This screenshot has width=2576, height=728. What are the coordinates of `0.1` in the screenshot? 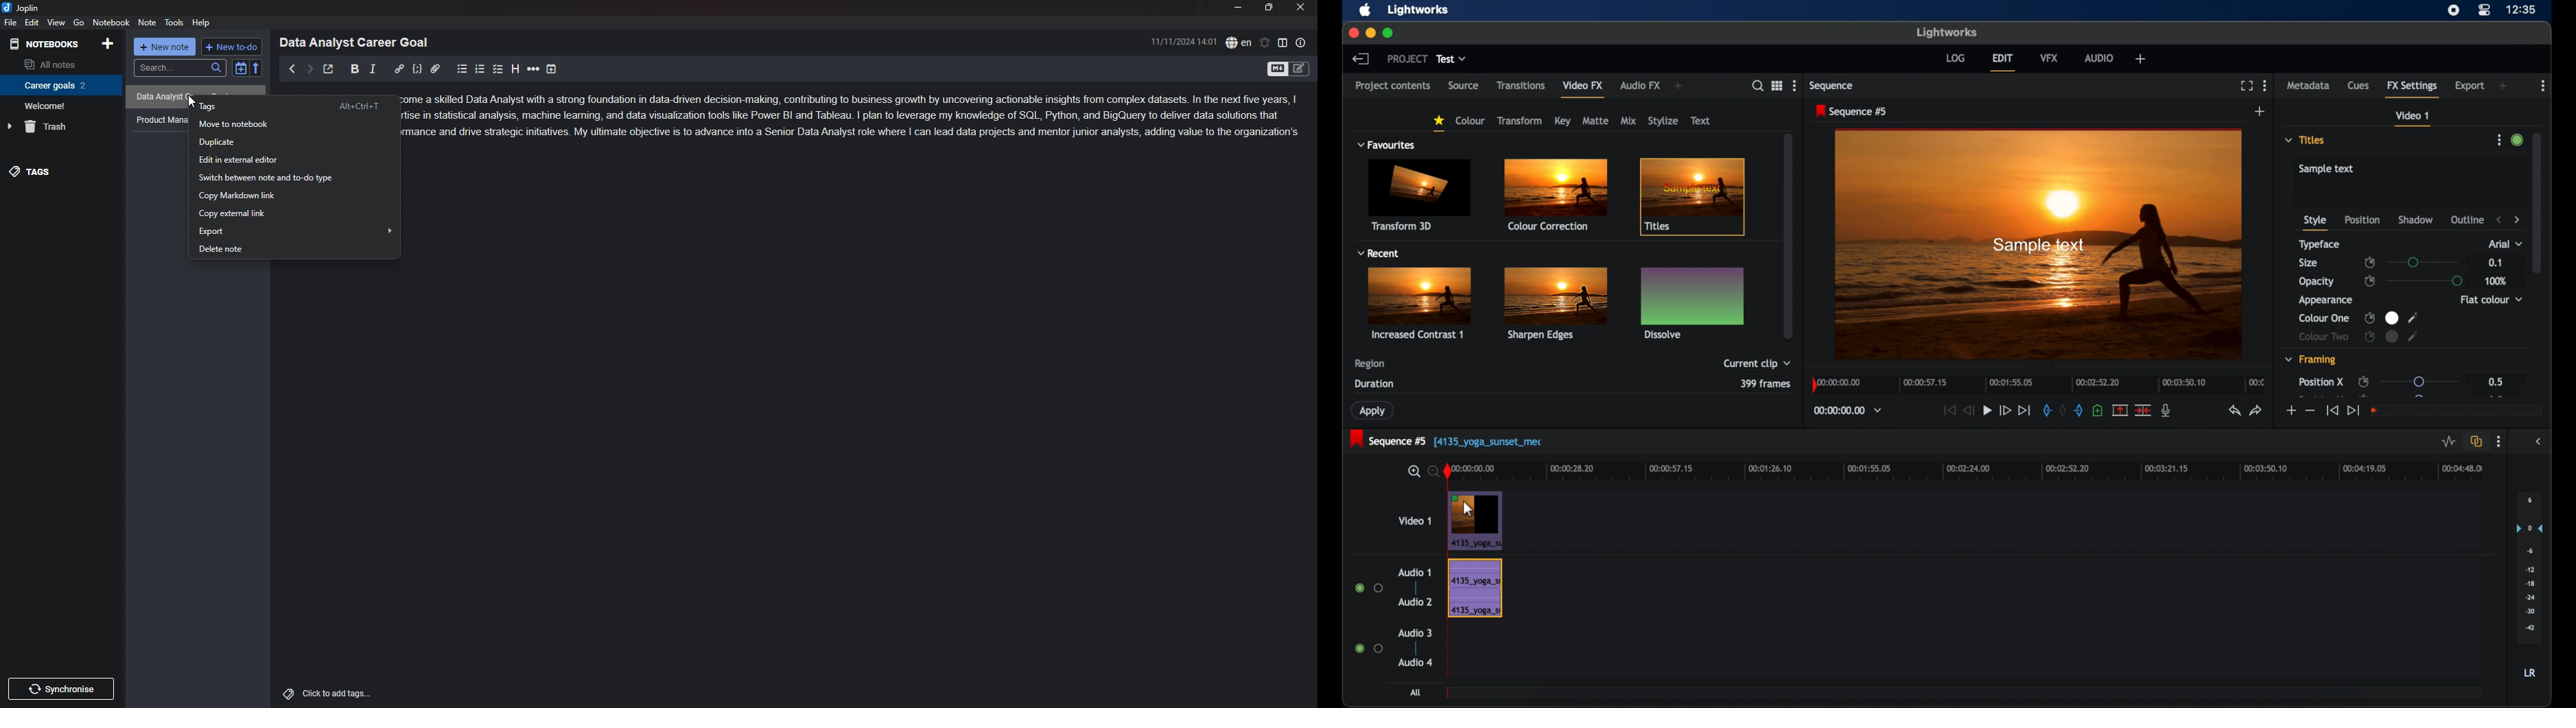 It's located at (2495, 262).